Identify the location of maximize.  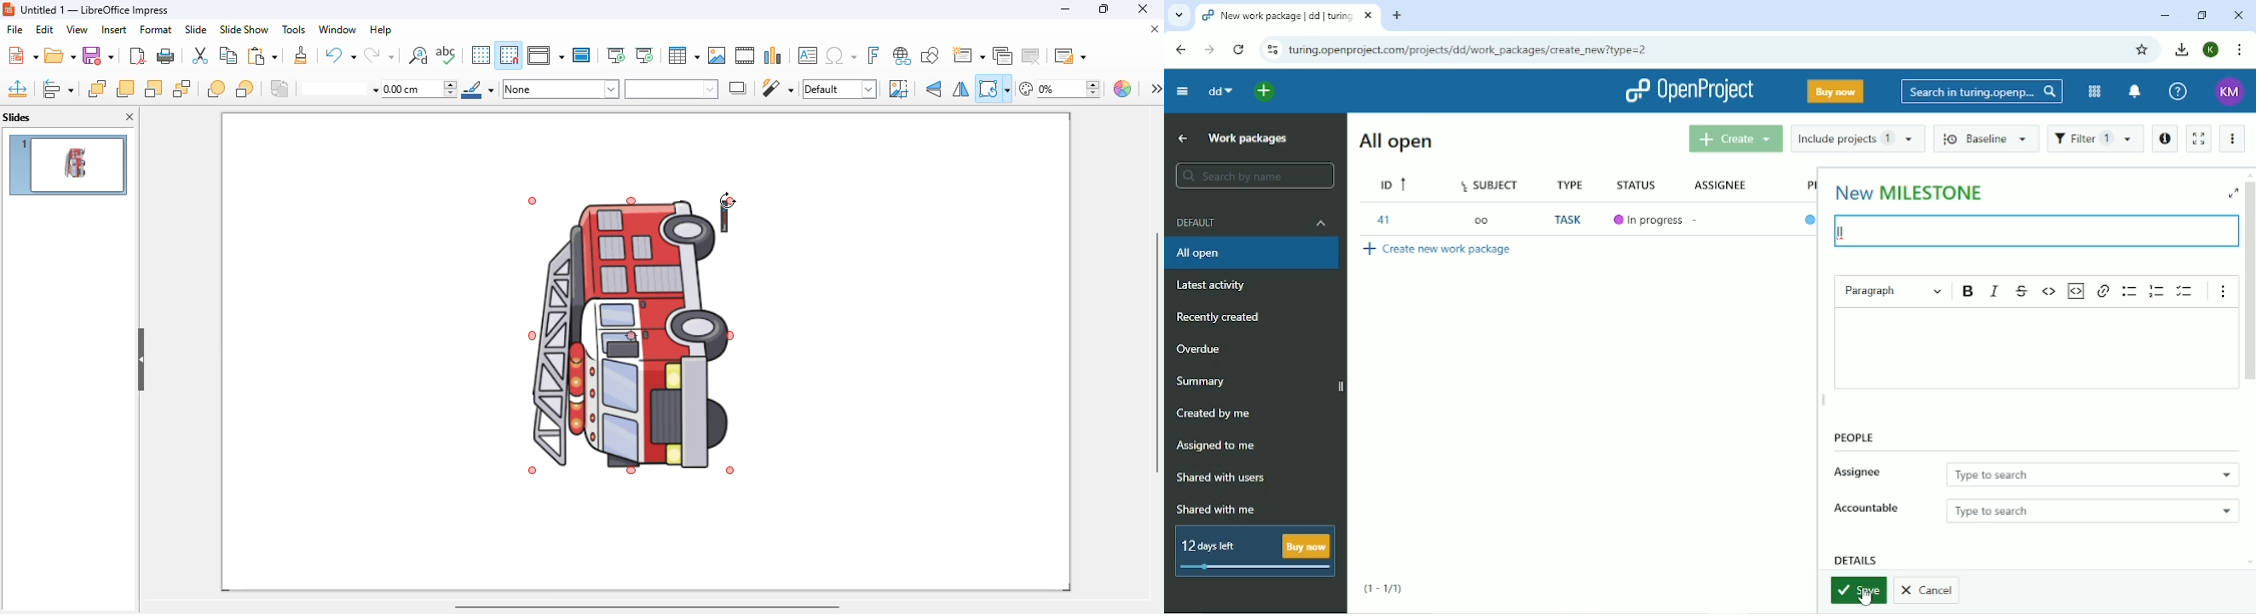
(1103, 9).